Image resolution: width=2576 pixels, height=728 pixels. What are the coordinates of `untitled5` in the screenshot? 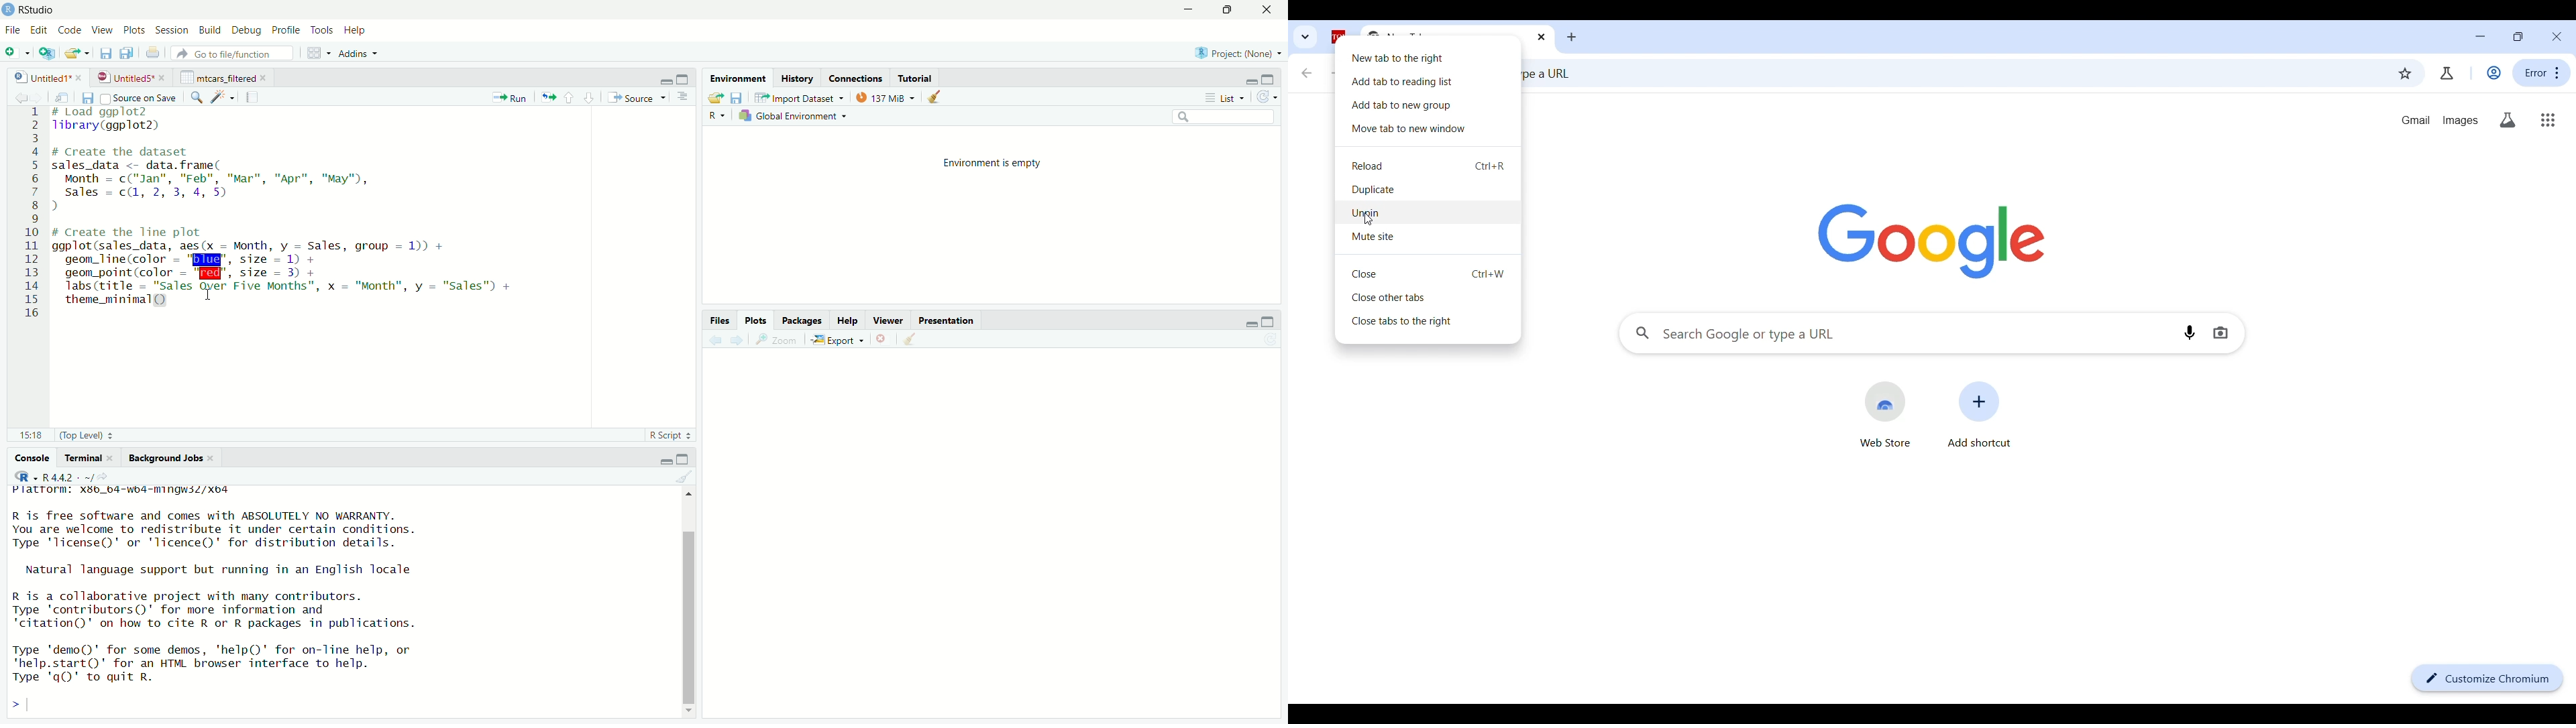 It's located at (123, 78).